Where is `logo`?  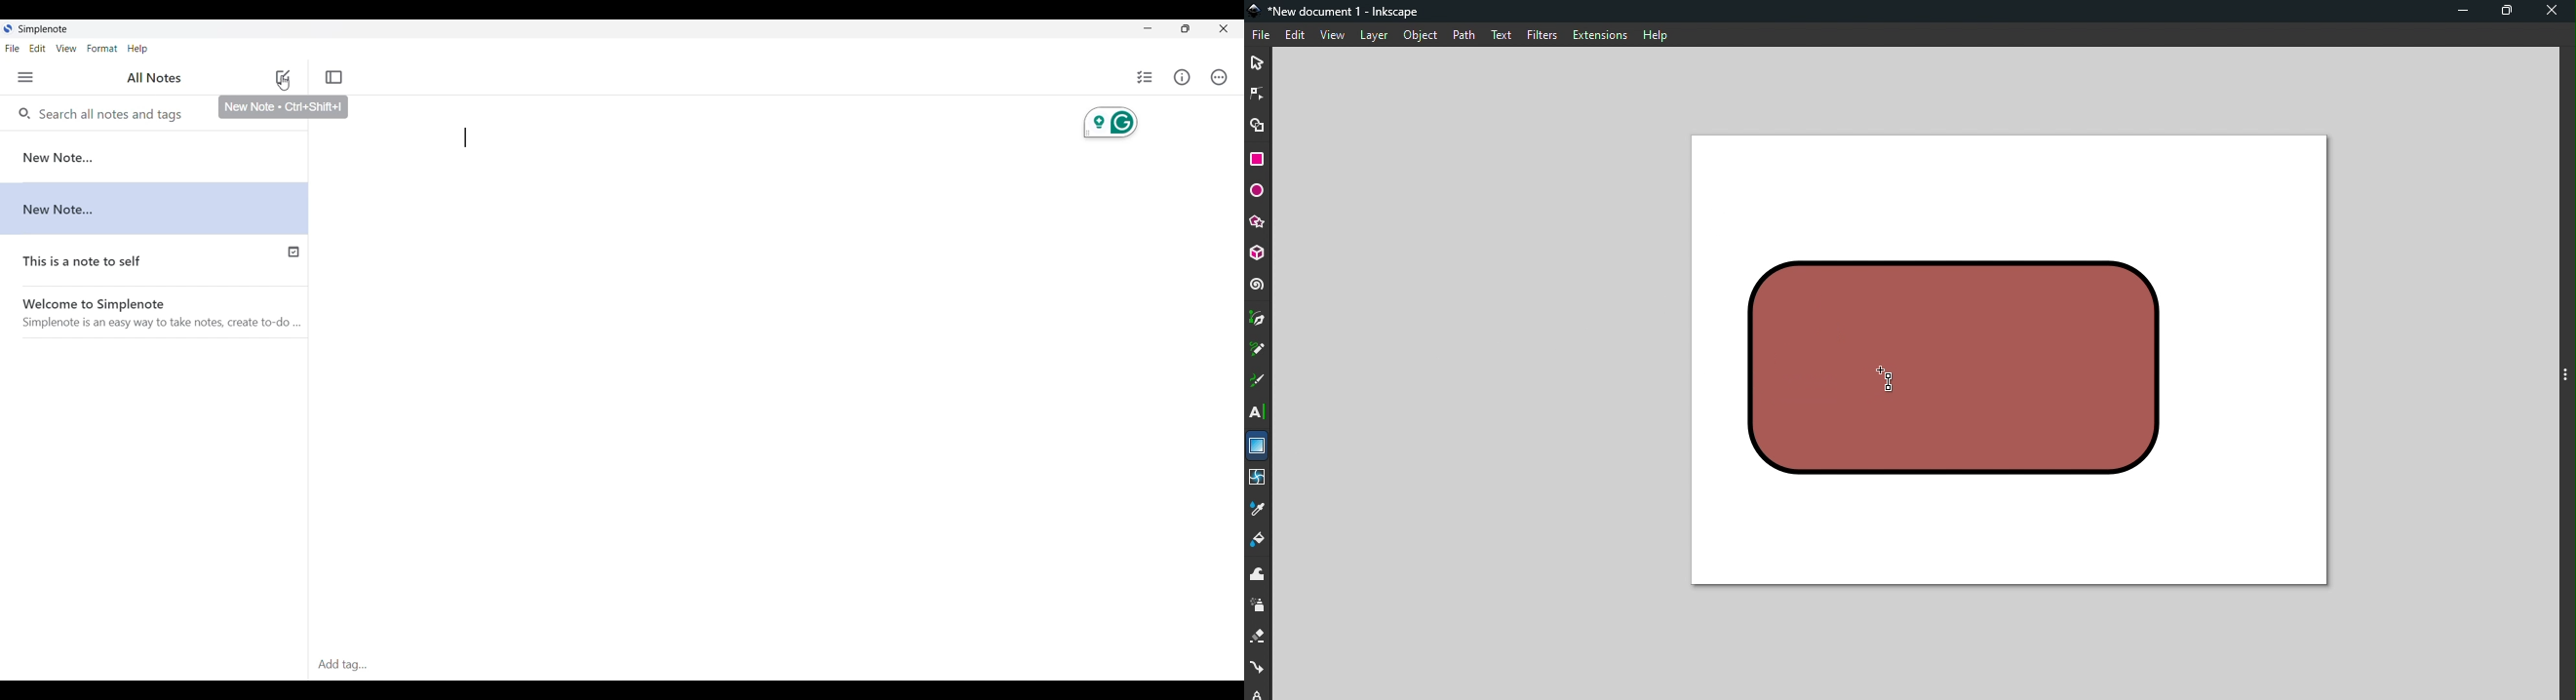
logo is located at coordinates (1258, 12).